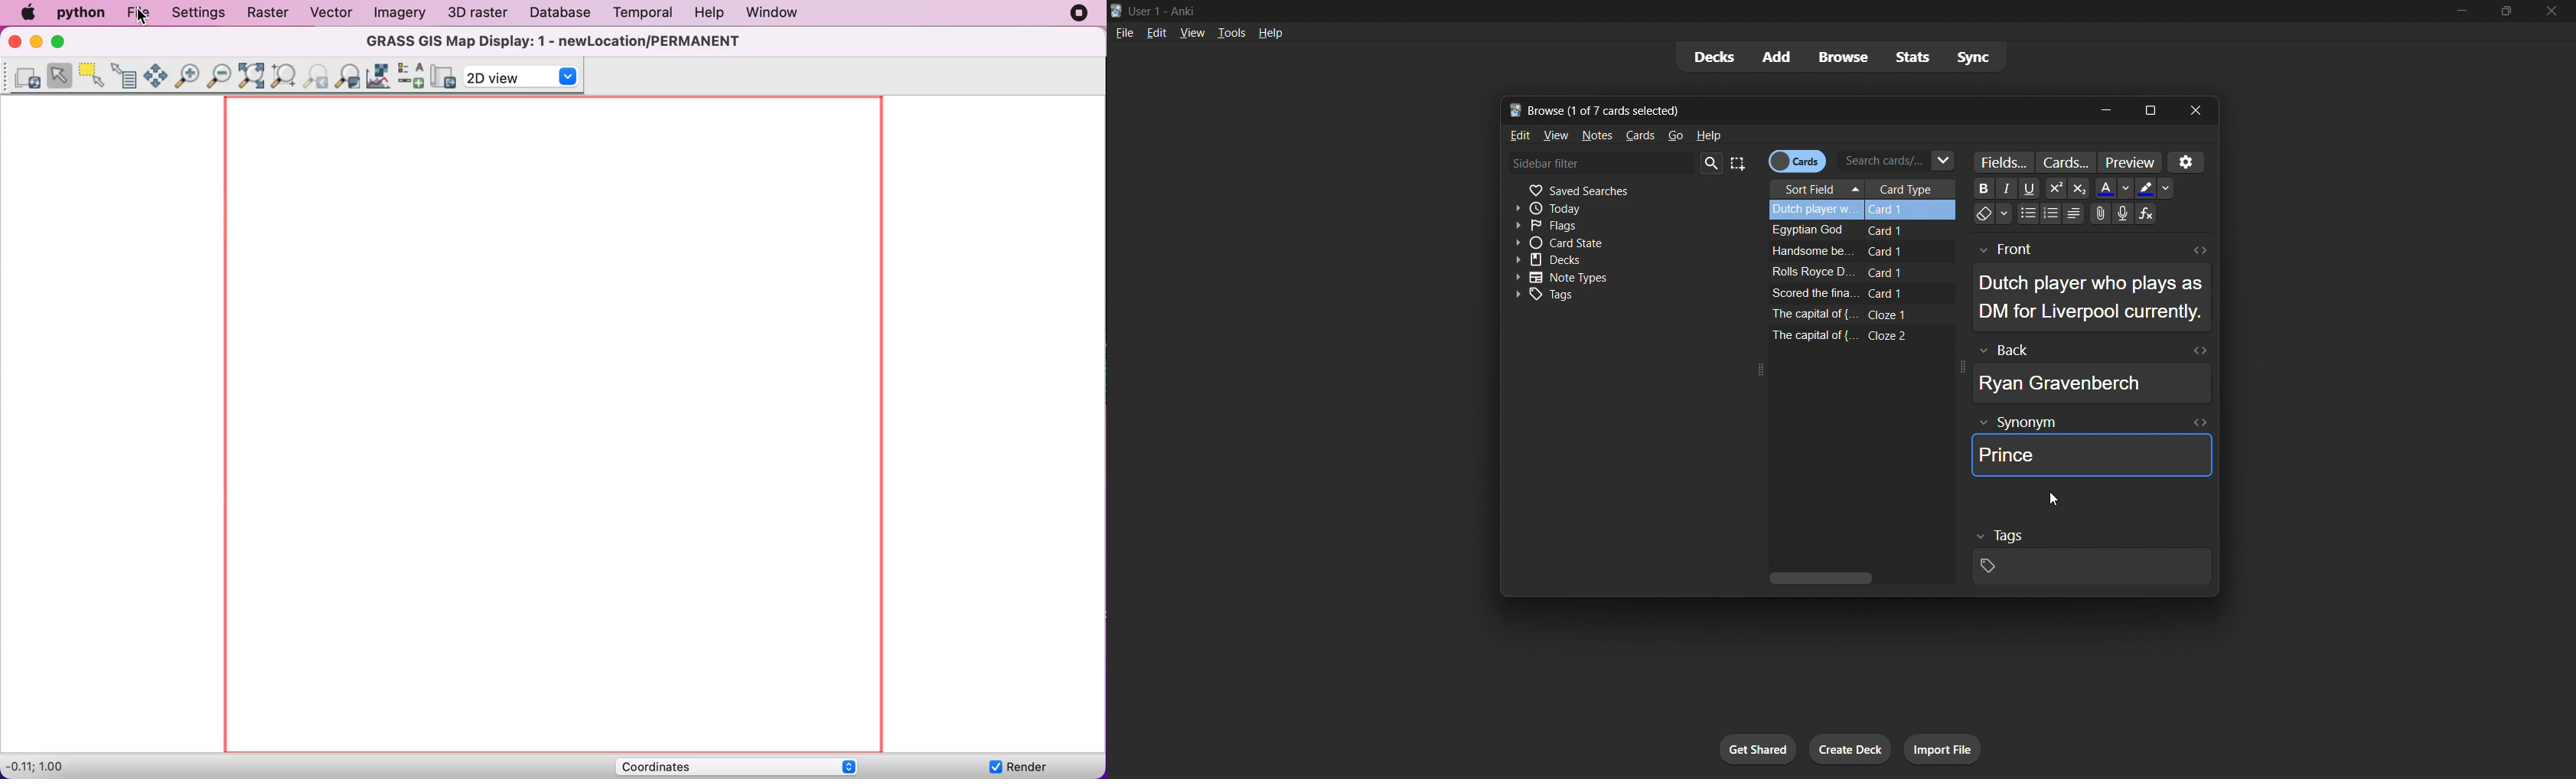  I want to click on maximize, so click(2150, 111).